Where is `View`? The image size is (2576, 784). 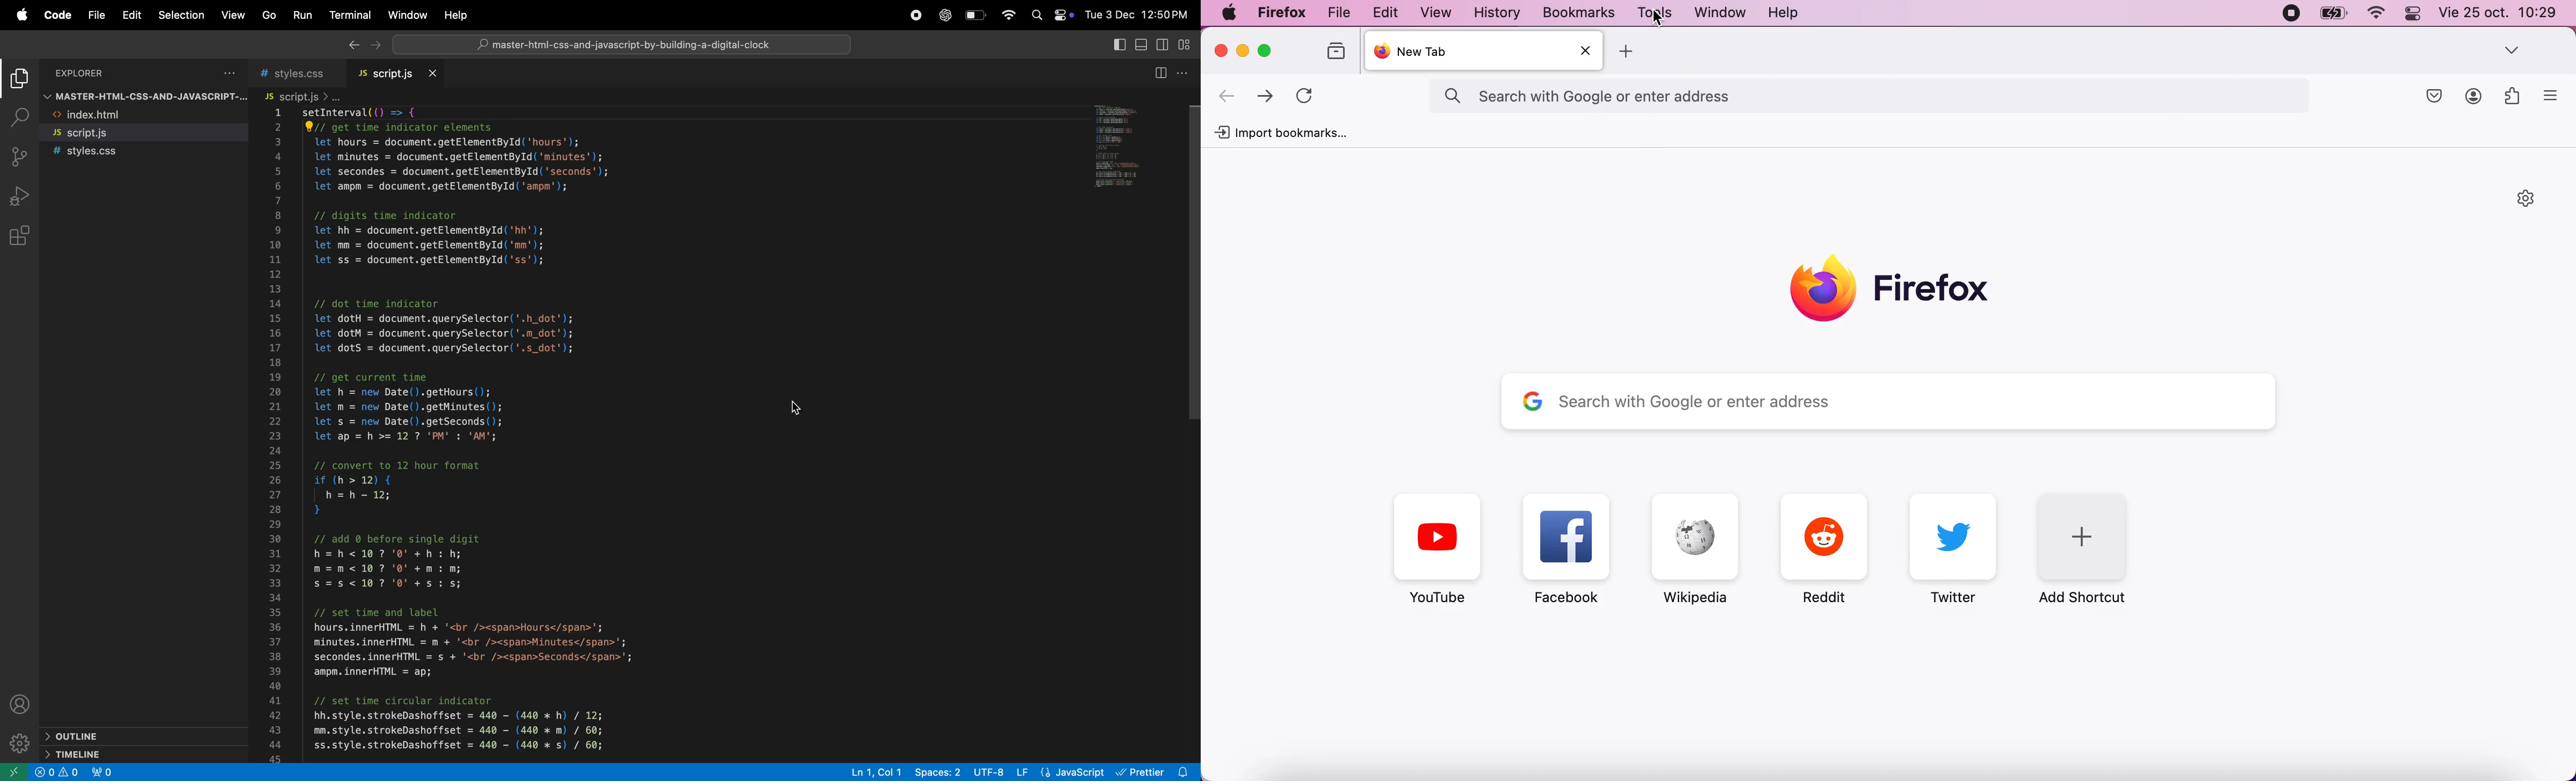
View is located at coordinates (1438, 12).